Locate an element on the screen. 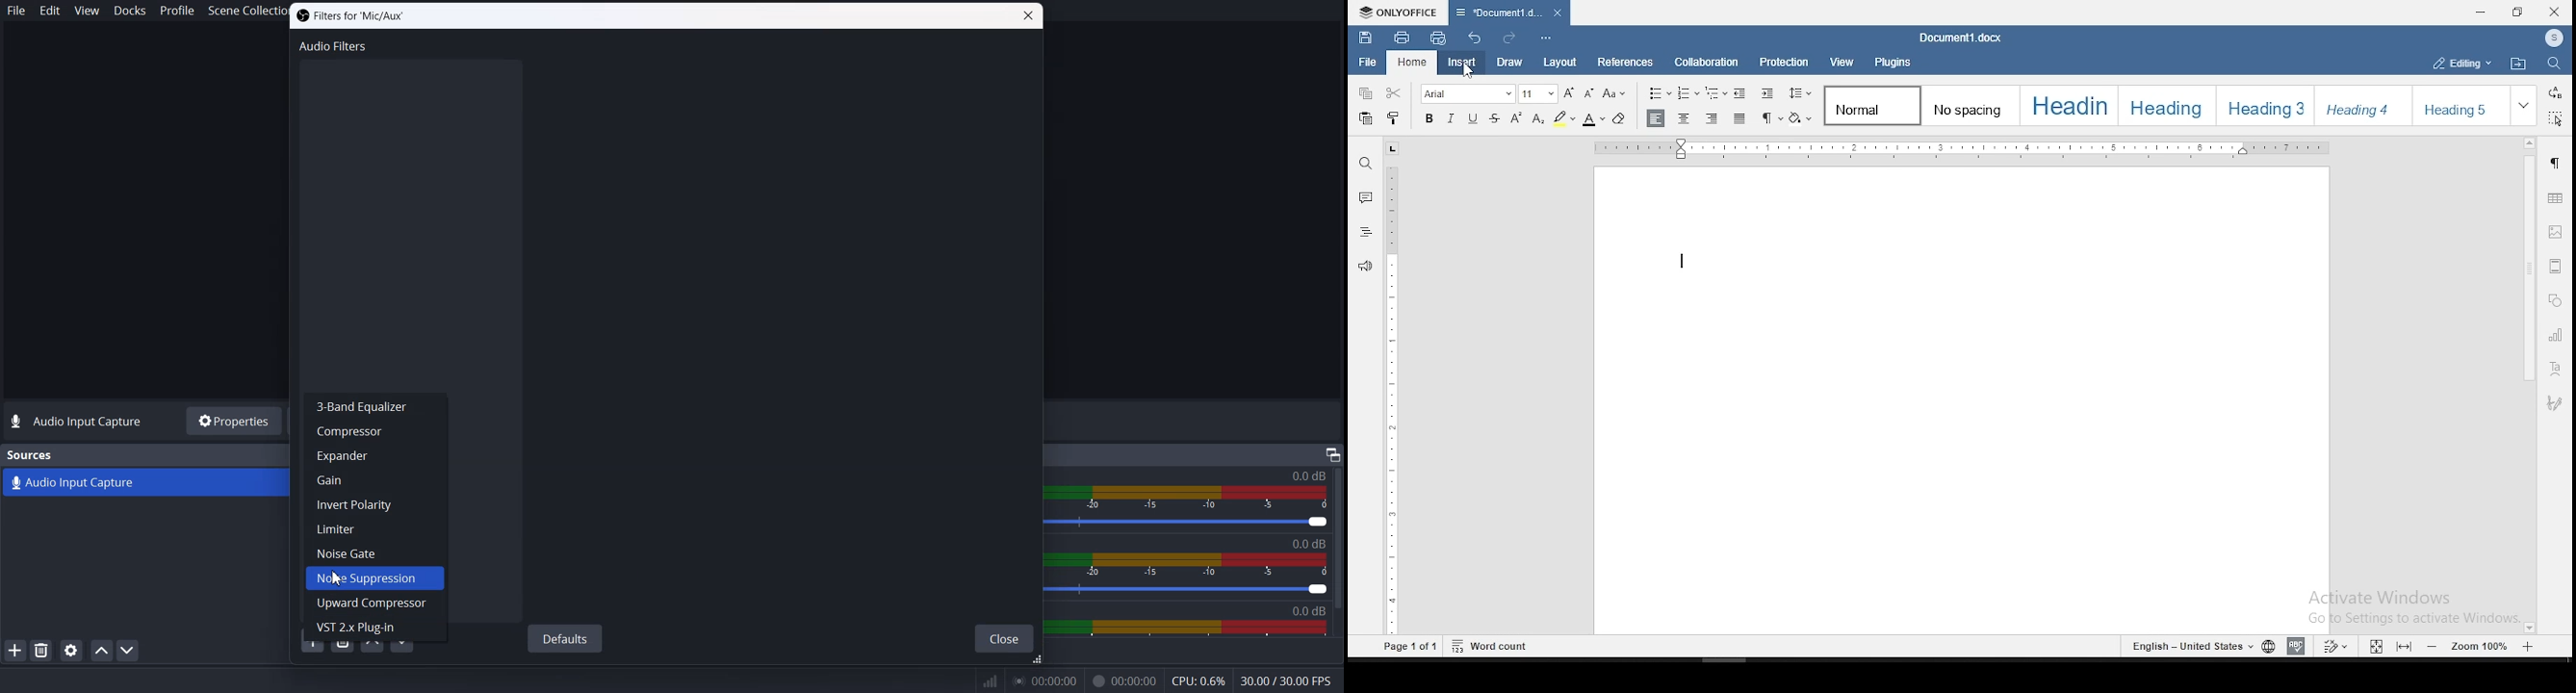  ONLYOFFICE is located at coordinates (1396, 12).